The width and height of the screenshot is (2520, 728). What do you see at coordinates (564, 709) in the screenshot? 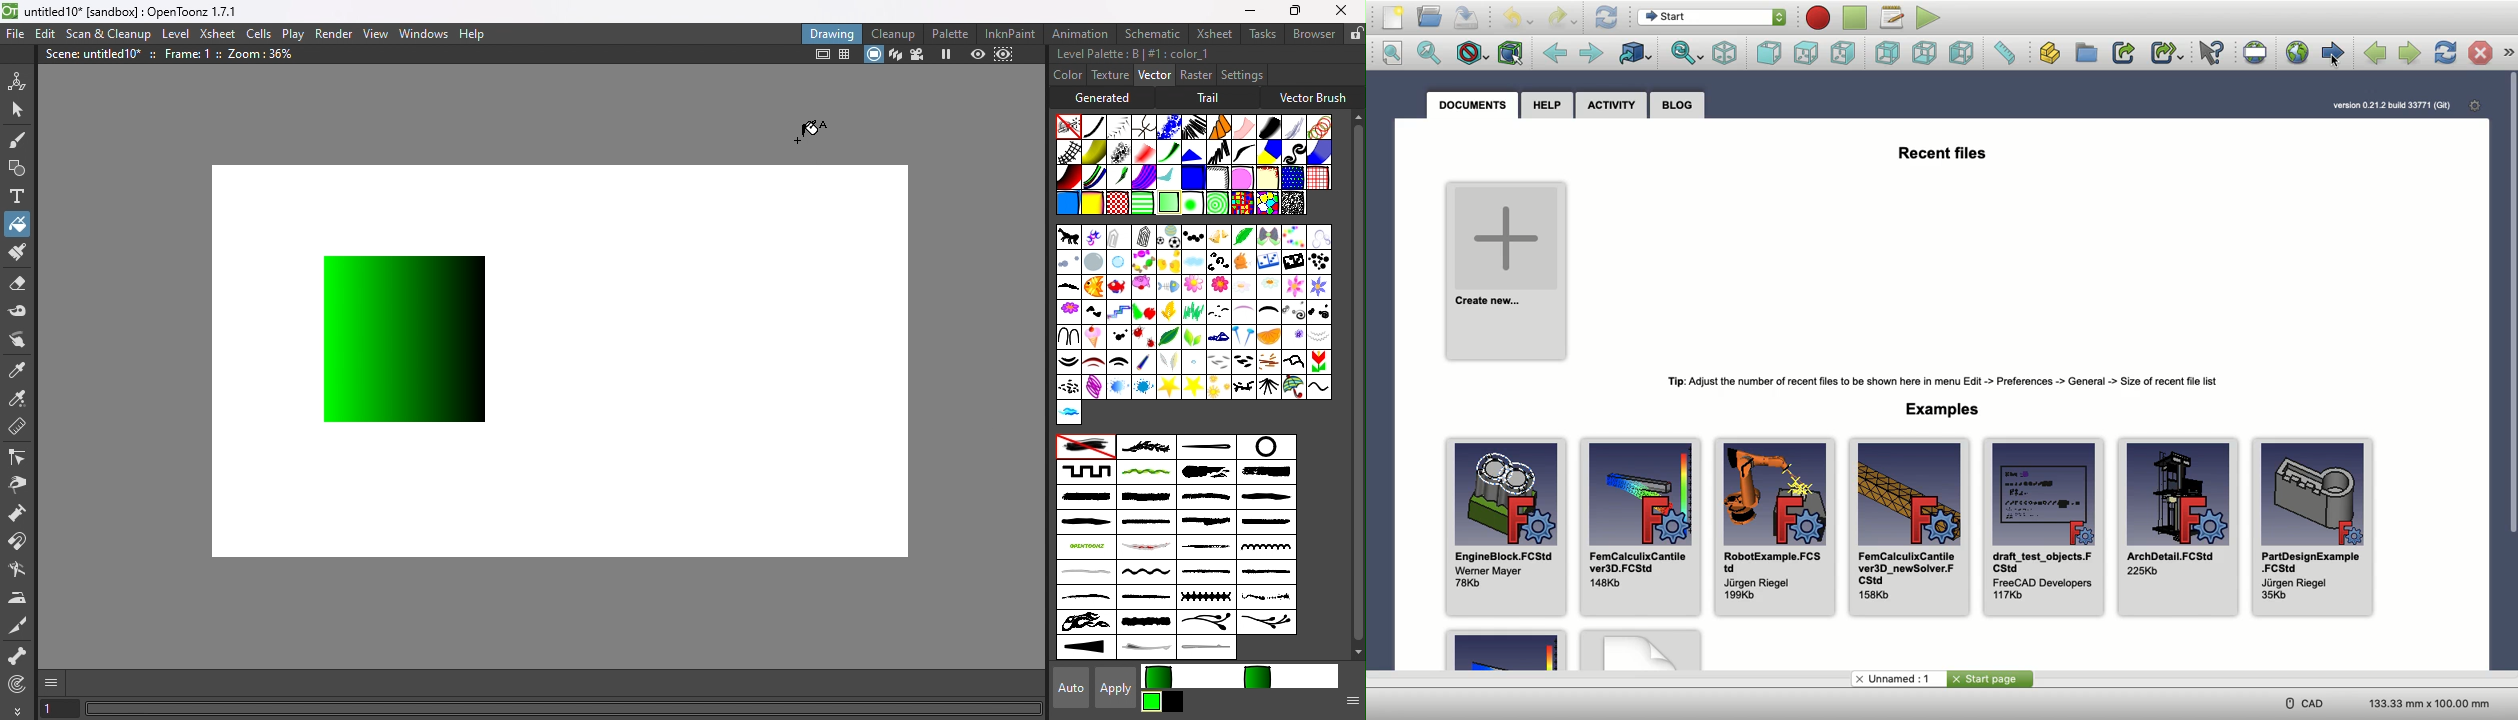
I see `horizontal scroll bar` at bounding box center [564, 709].